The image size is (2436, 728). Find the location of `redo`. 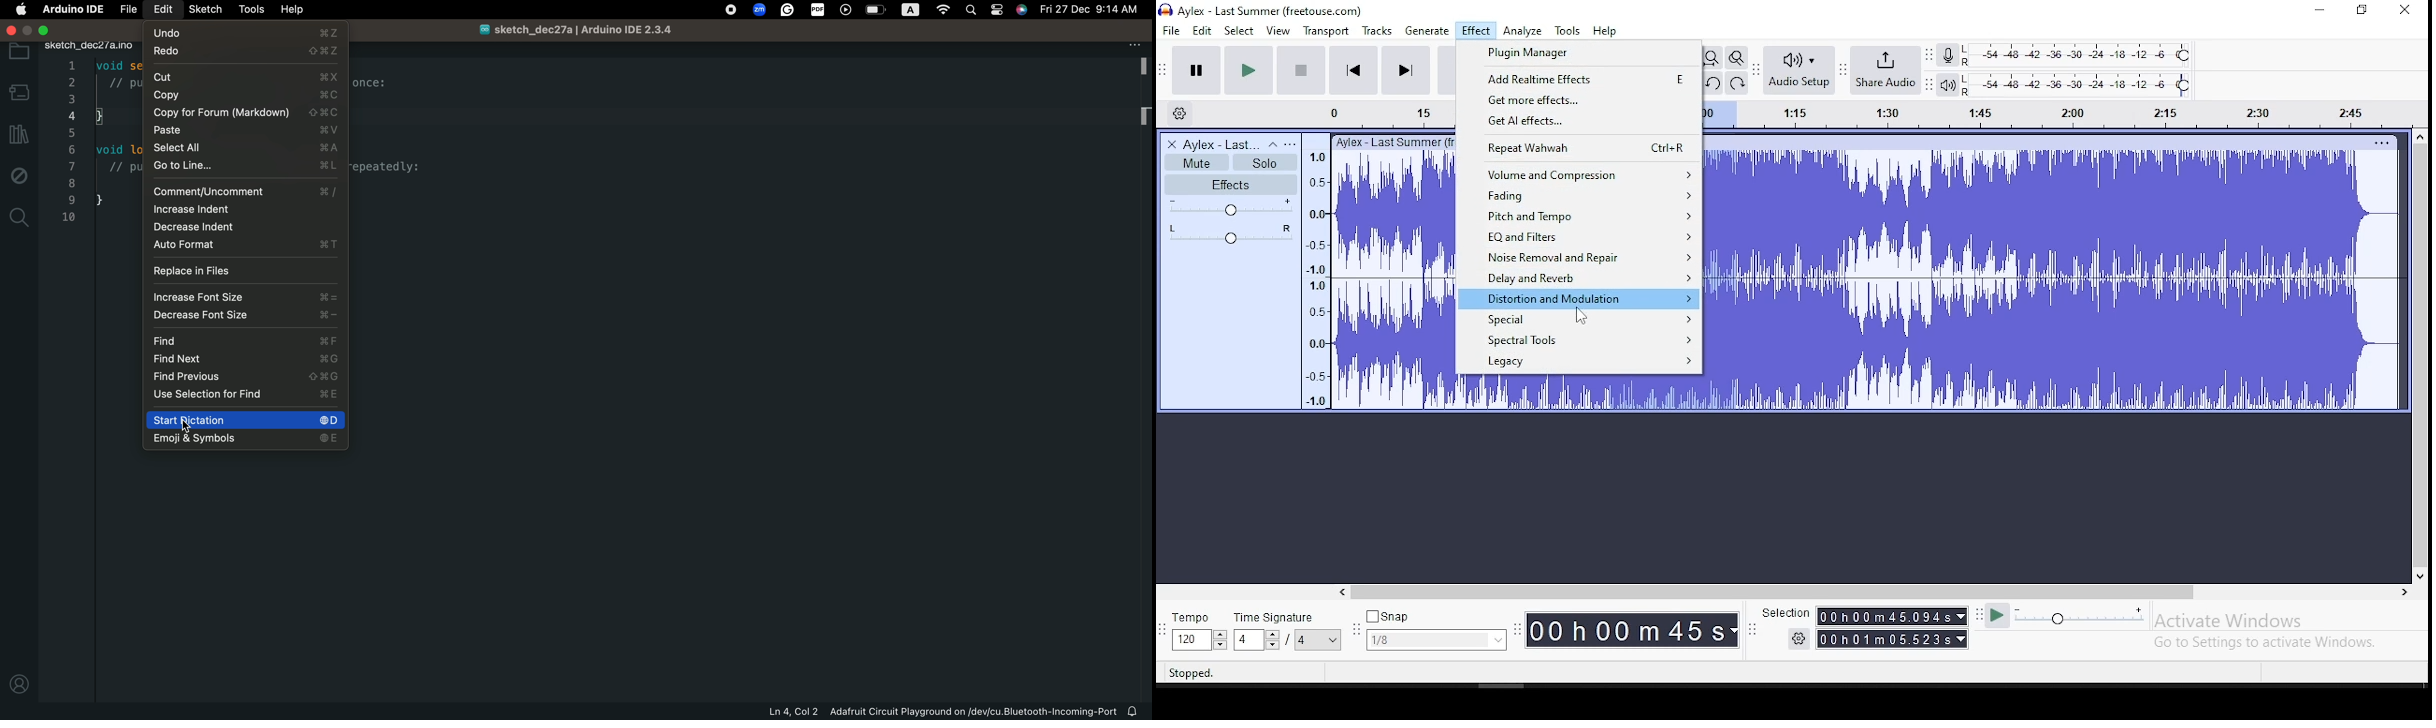

redo is located at coordinates (1738, 83).